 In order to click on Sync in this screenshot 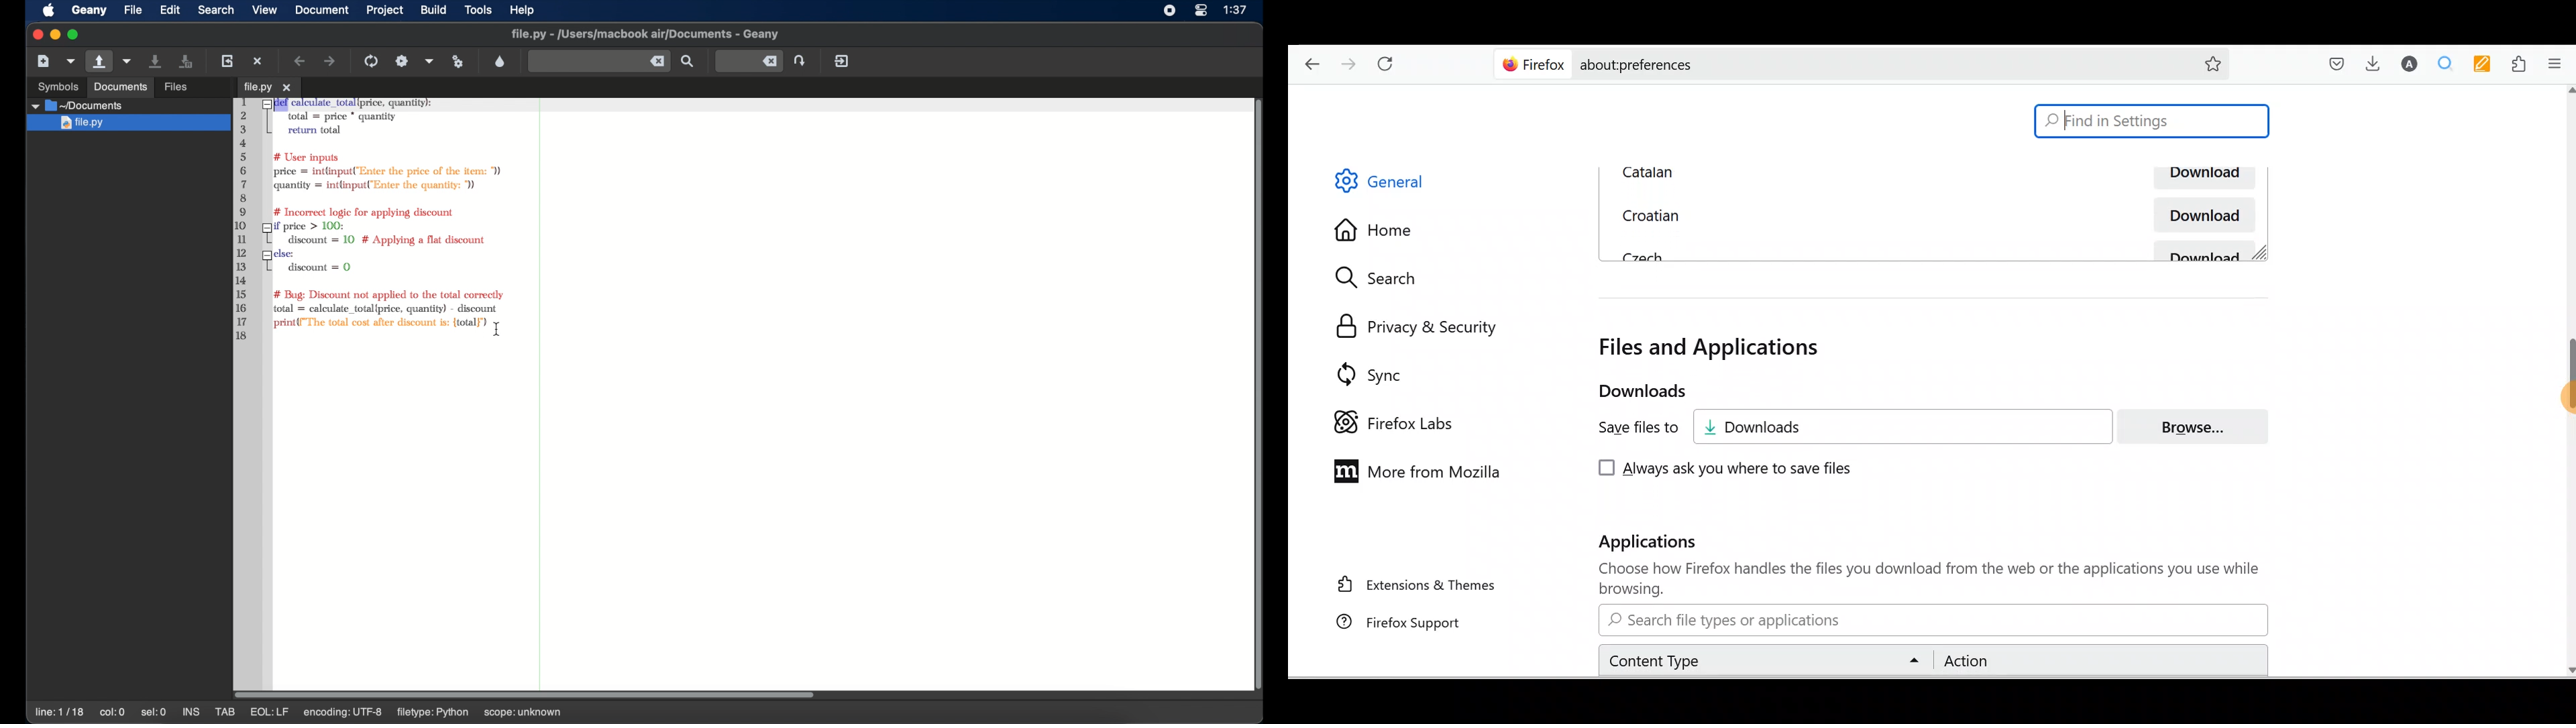, I will do `click(1364, 369)`.